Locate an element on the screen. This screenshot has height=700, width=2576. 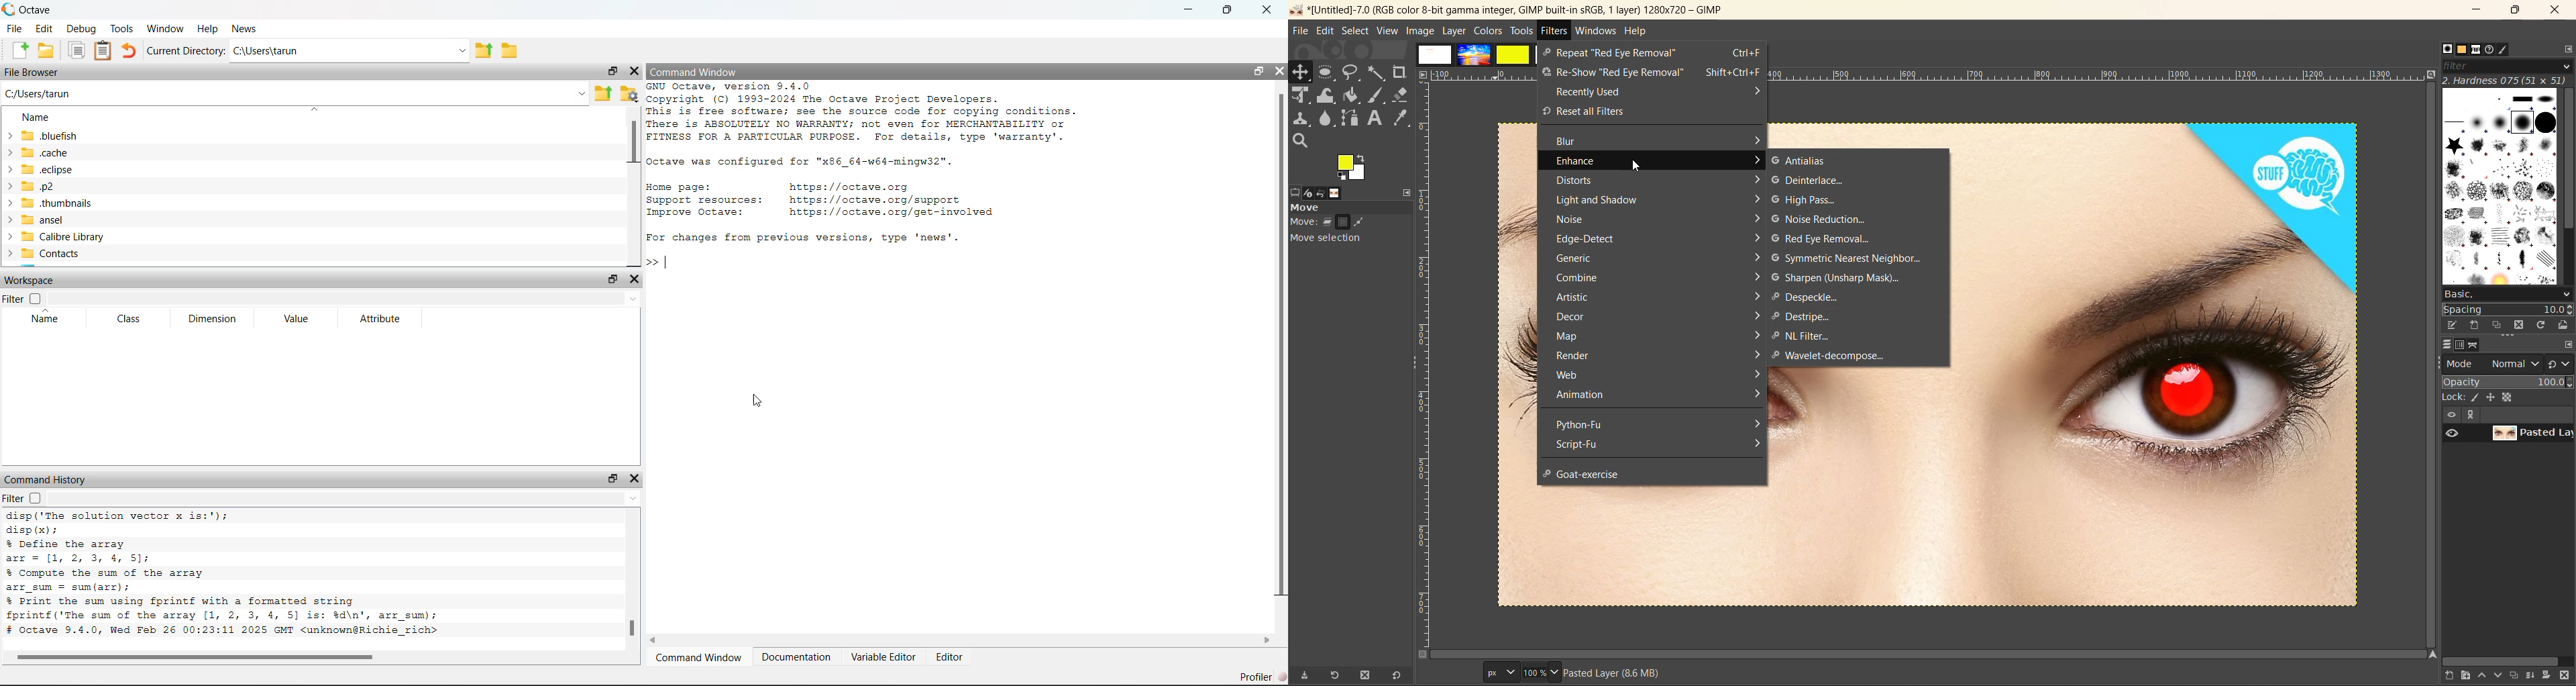
configure is located at coordinates (2568, 48).